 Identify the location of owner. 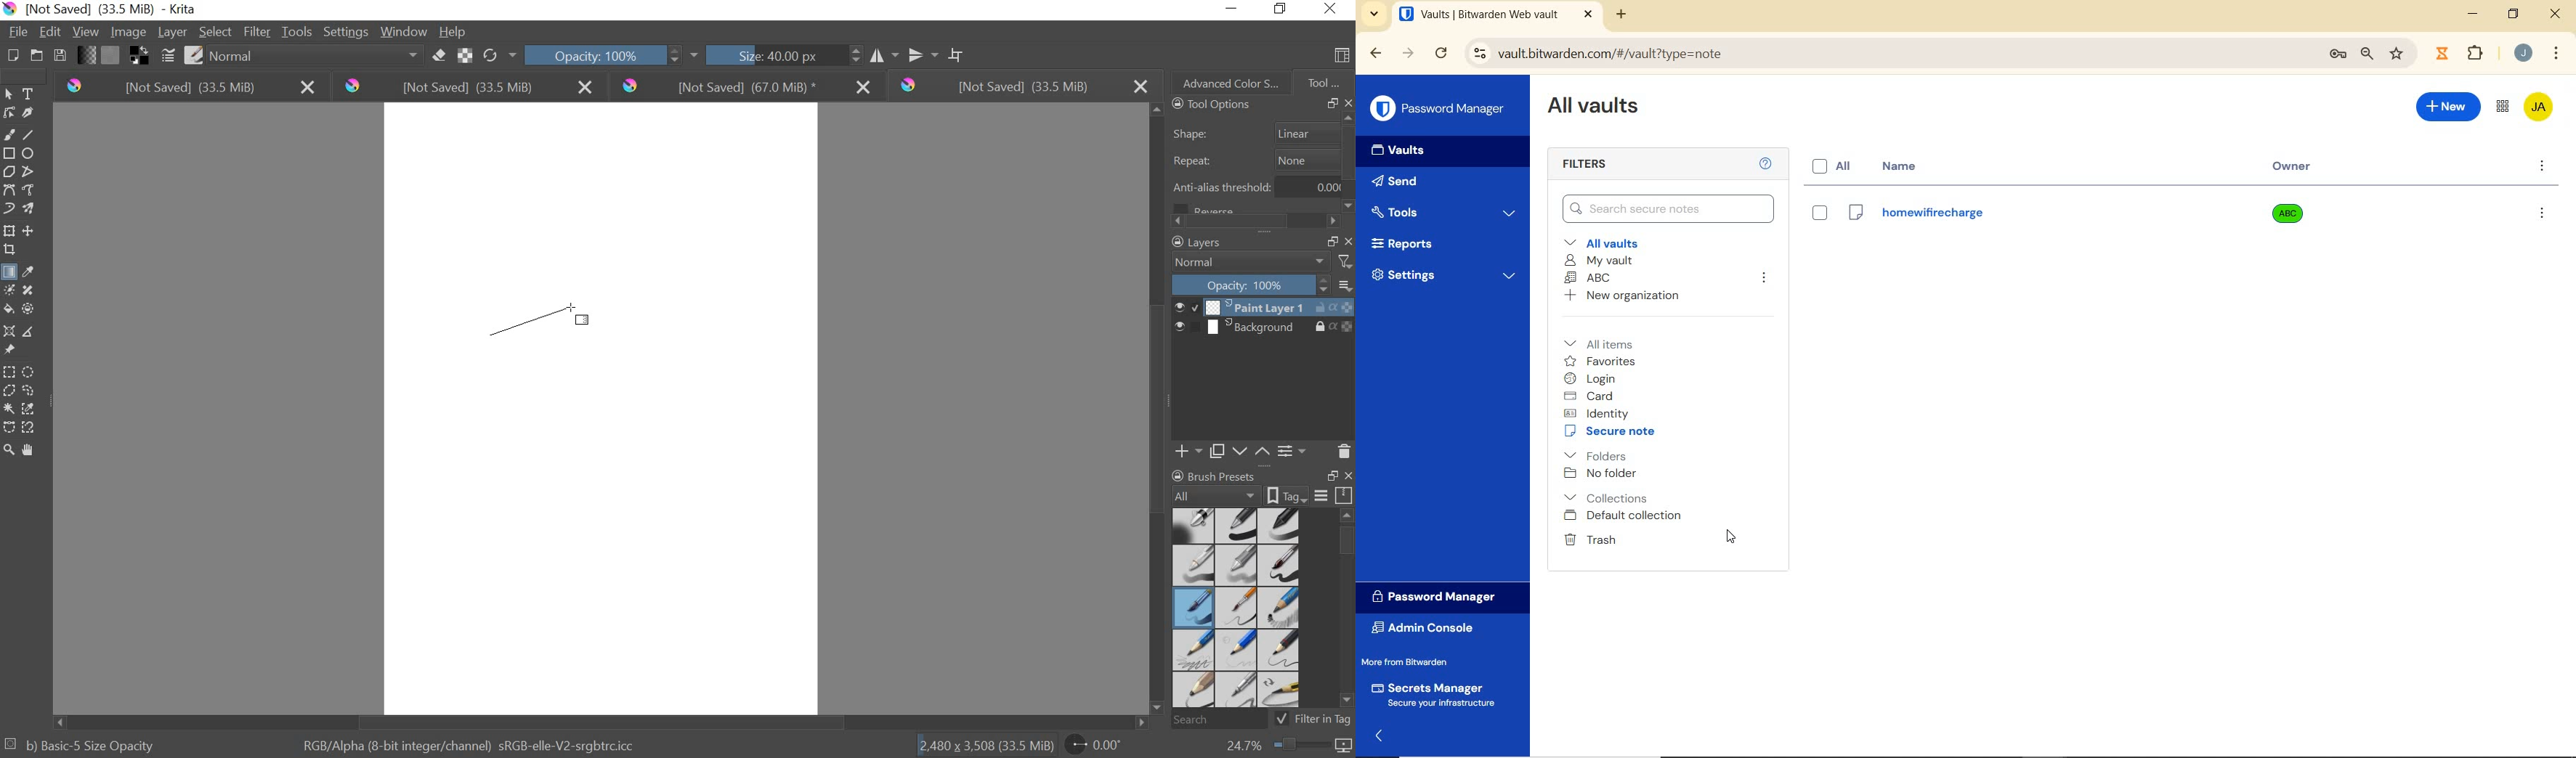
(2285, 215).